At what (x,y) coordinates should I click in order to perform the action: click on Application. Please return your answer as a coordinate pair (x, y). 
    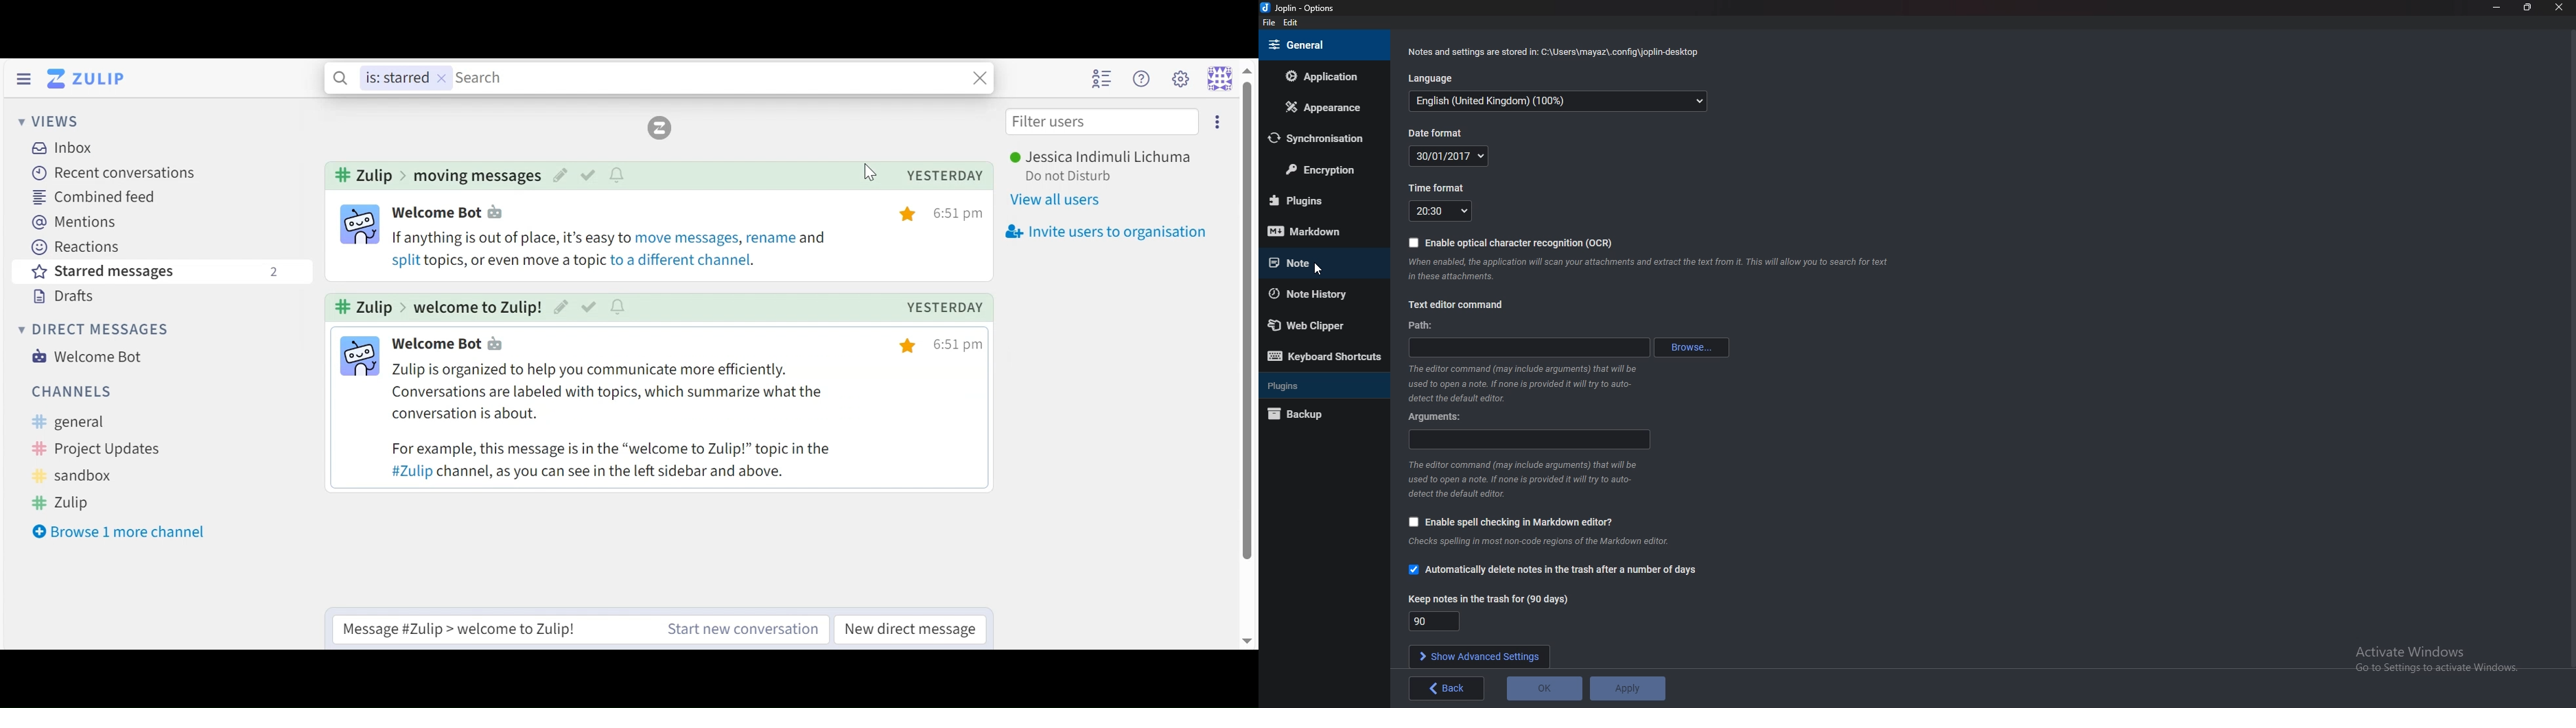
    Looking at the image, I should click on (1327, 76).